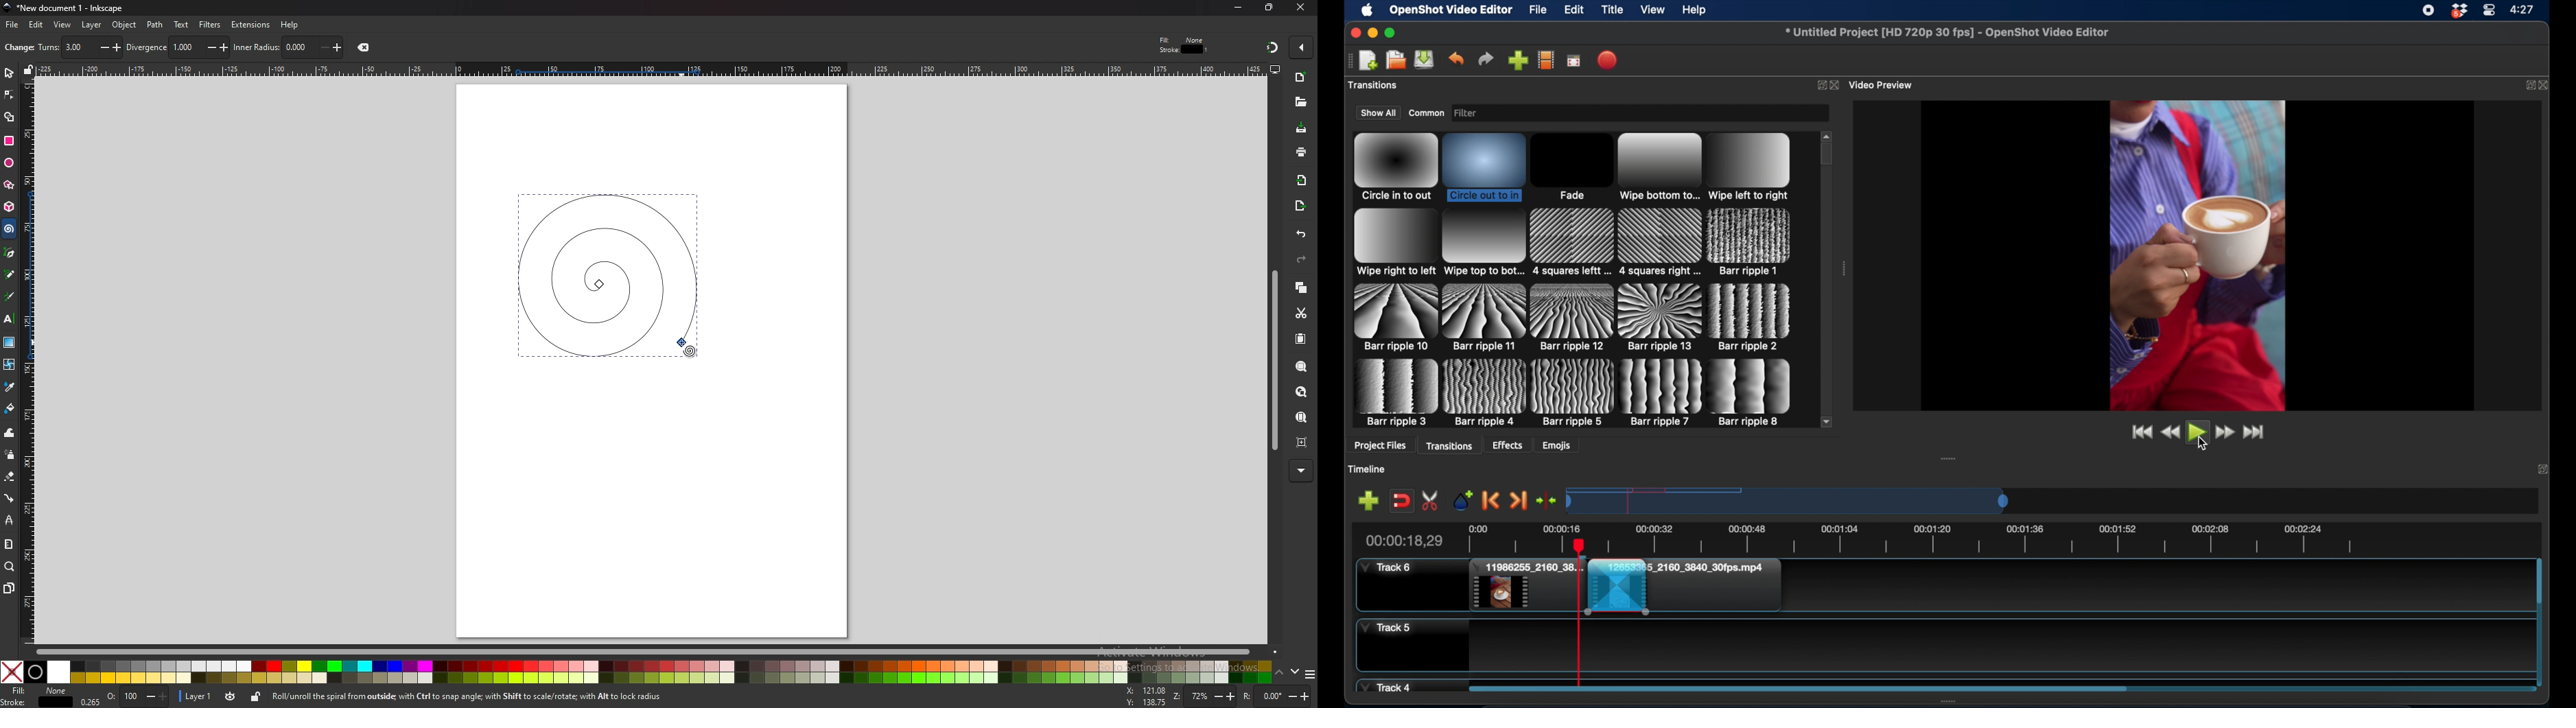  What do you see at coordinates (2256, 432) in the screenshot?
I see `jump to end` at bounding box center [2256, 432].